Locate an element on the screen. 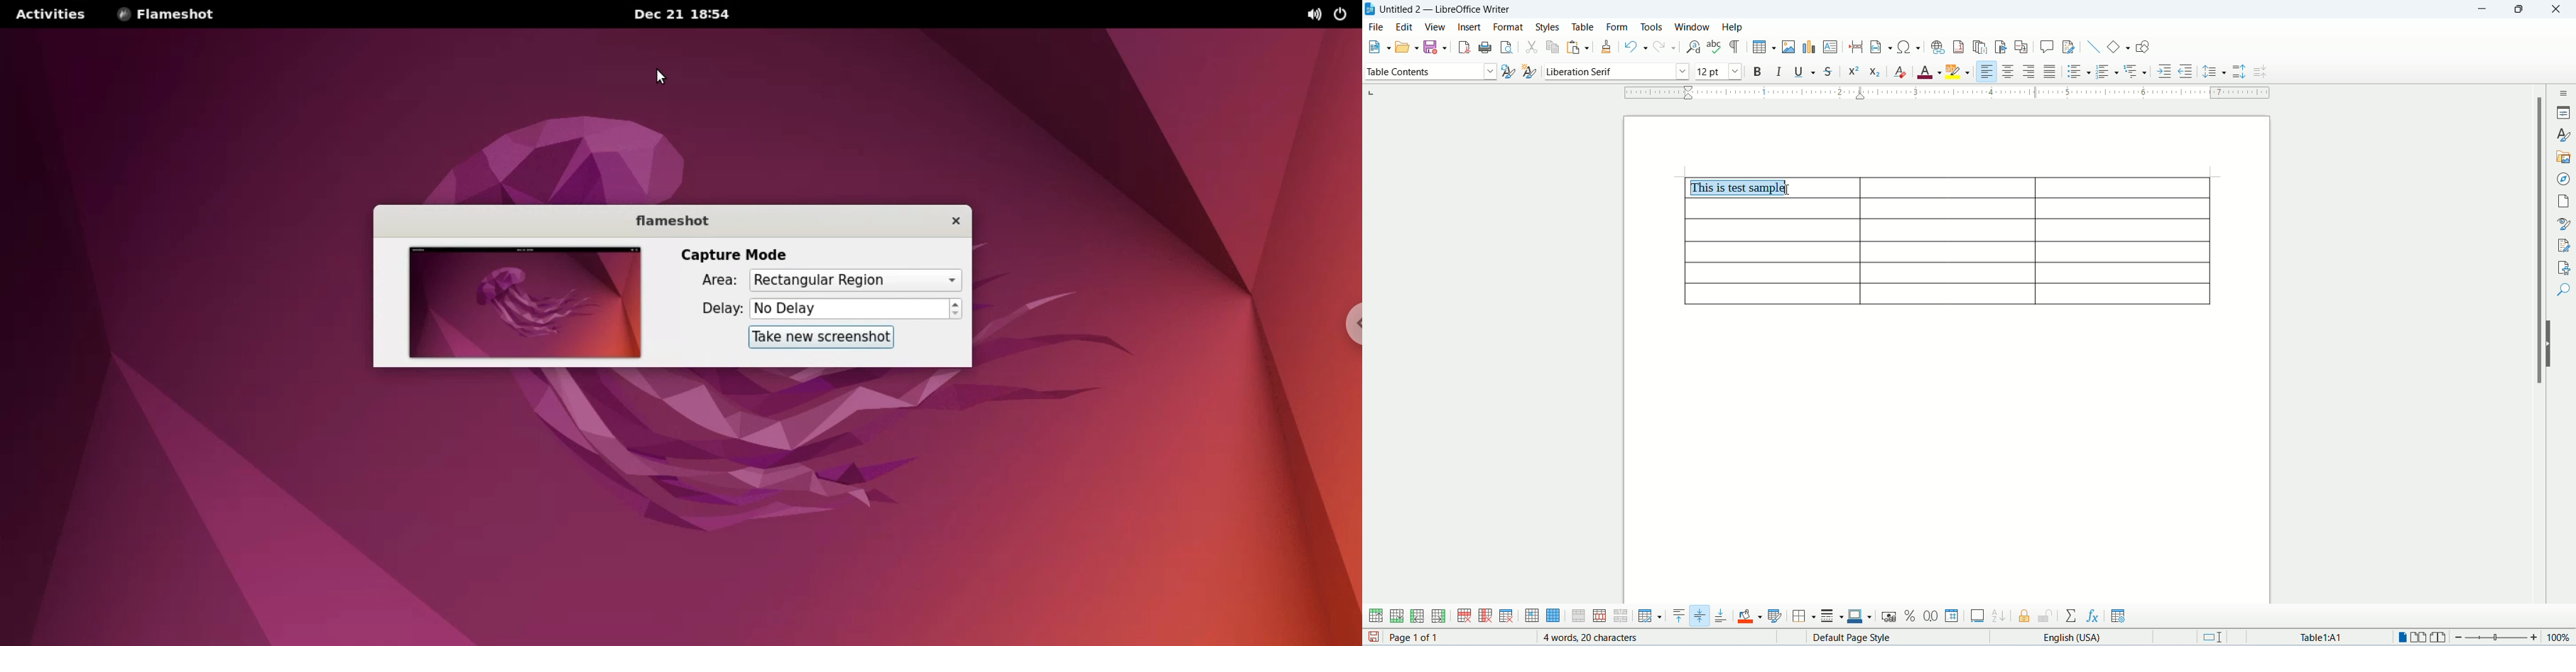 The height and width of the screenshot is (672, 2576). find is located at coordinates (2564, 290).